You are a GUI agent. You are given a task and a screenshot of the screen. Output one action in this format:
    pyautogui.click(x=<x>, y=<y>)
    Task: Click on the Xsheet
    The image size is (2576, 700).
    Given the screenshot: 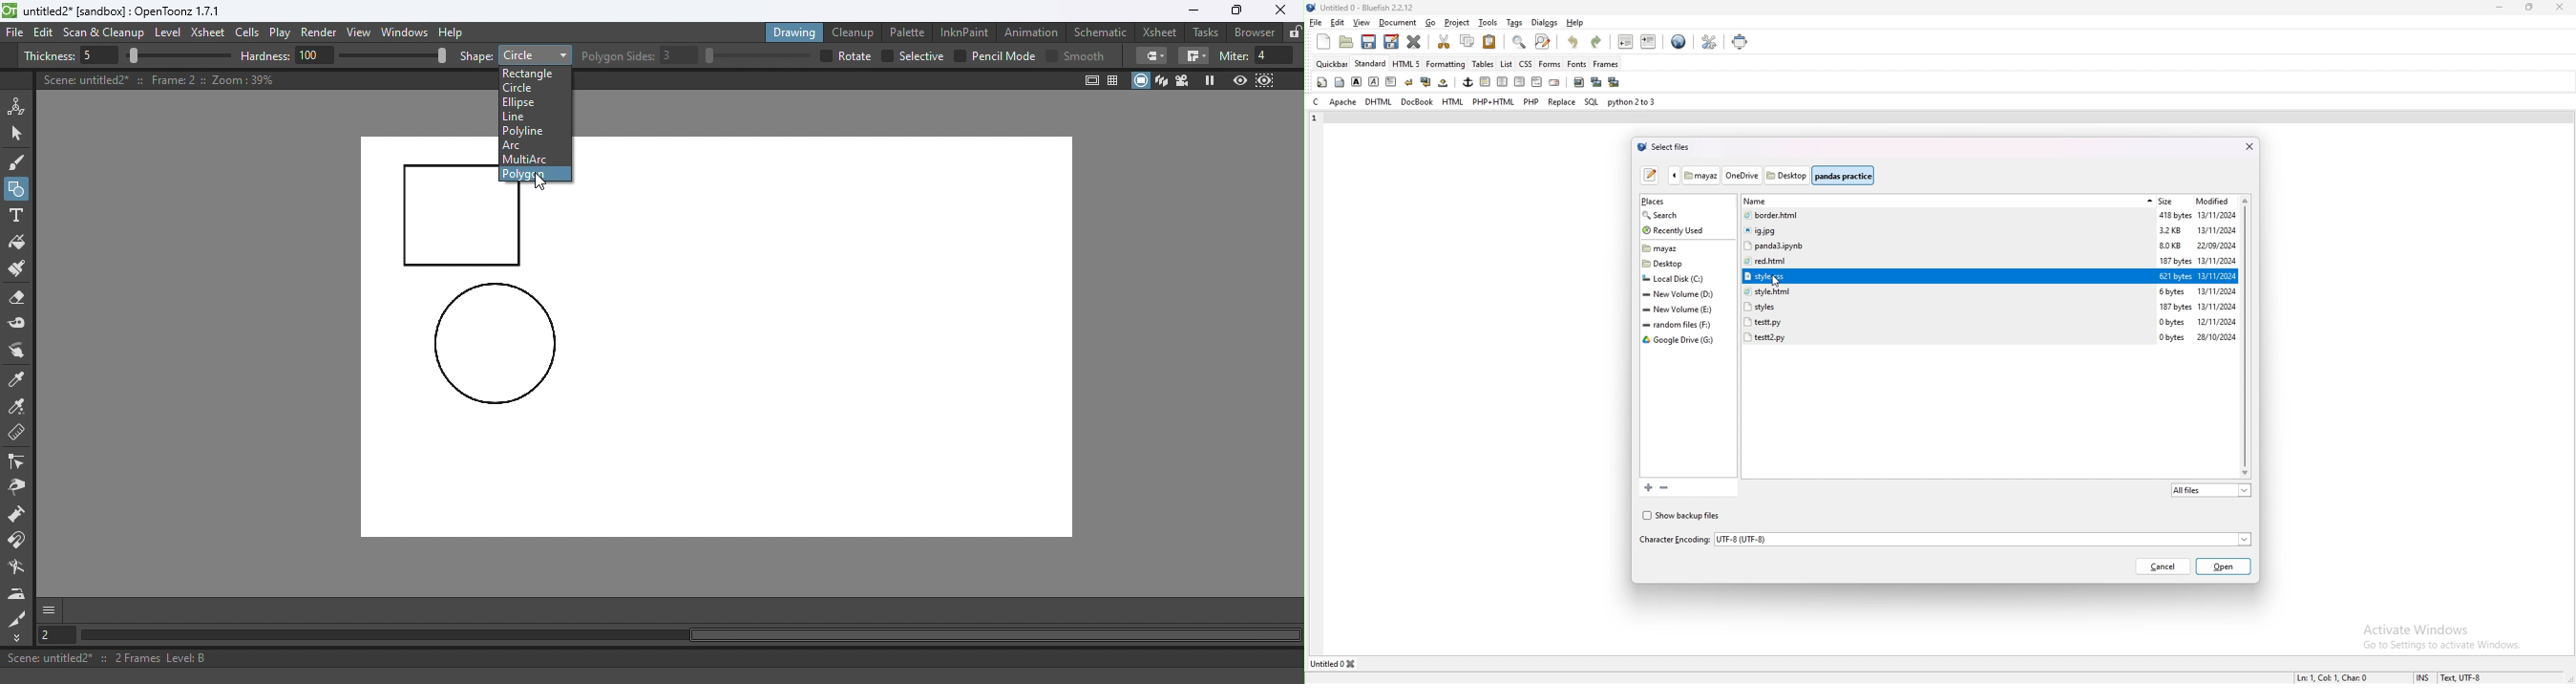 What is the action you would take?
    pyautogui.click(x=1162, y=32)
    